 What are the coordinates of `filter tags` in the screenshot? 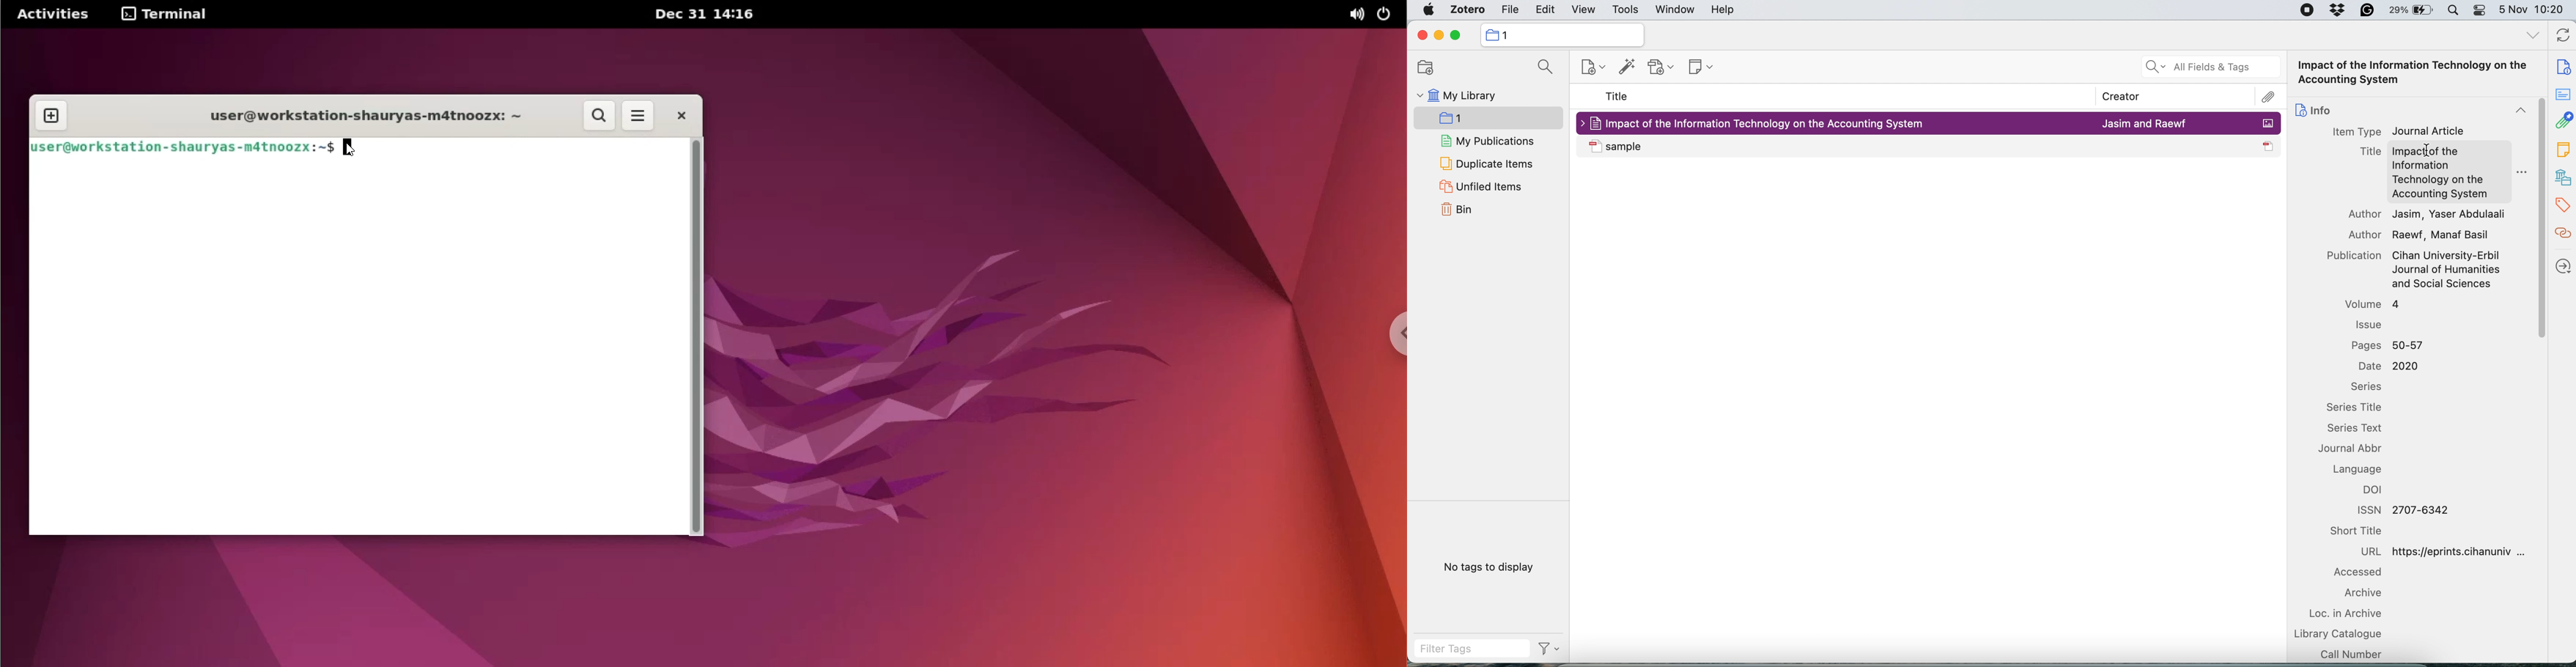 It's located at (1548, 648).